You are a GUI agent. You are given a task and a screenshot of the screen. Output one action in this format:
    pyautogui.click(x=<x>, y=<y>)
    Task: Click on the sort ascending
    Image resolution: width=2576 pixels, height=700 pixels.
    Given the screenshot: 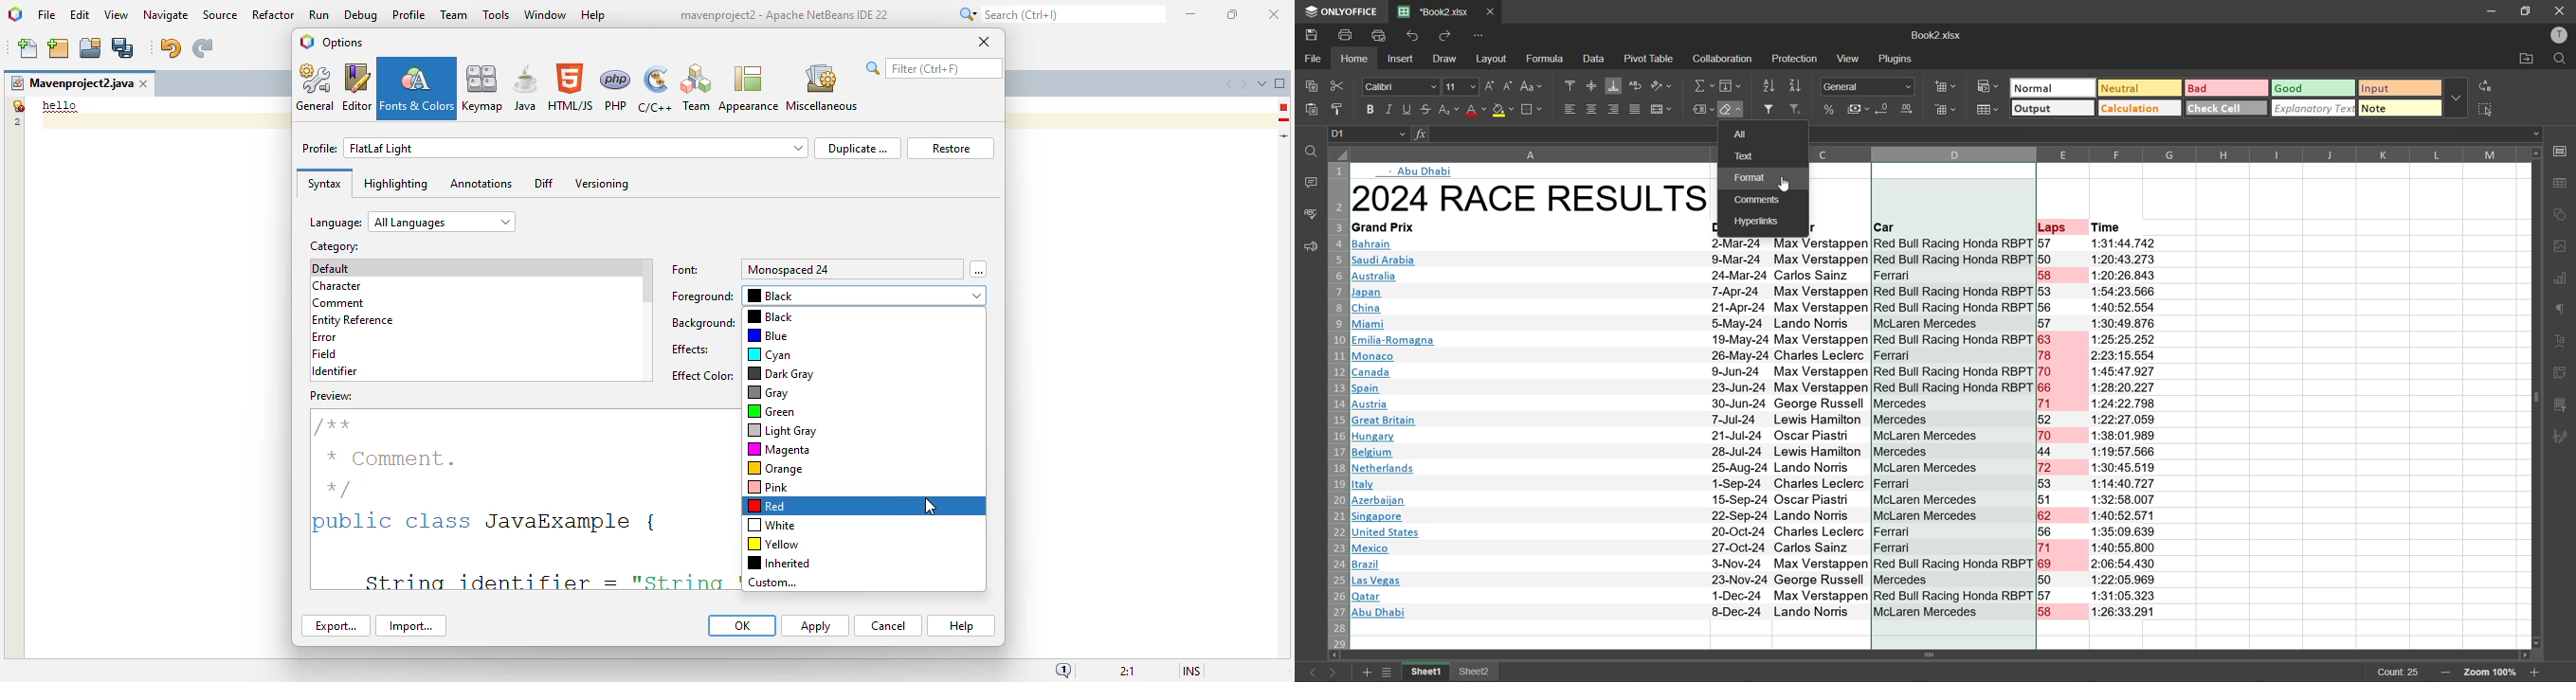 What is the action you would take?
    pyautogui.click(x=1771, y=87)
    